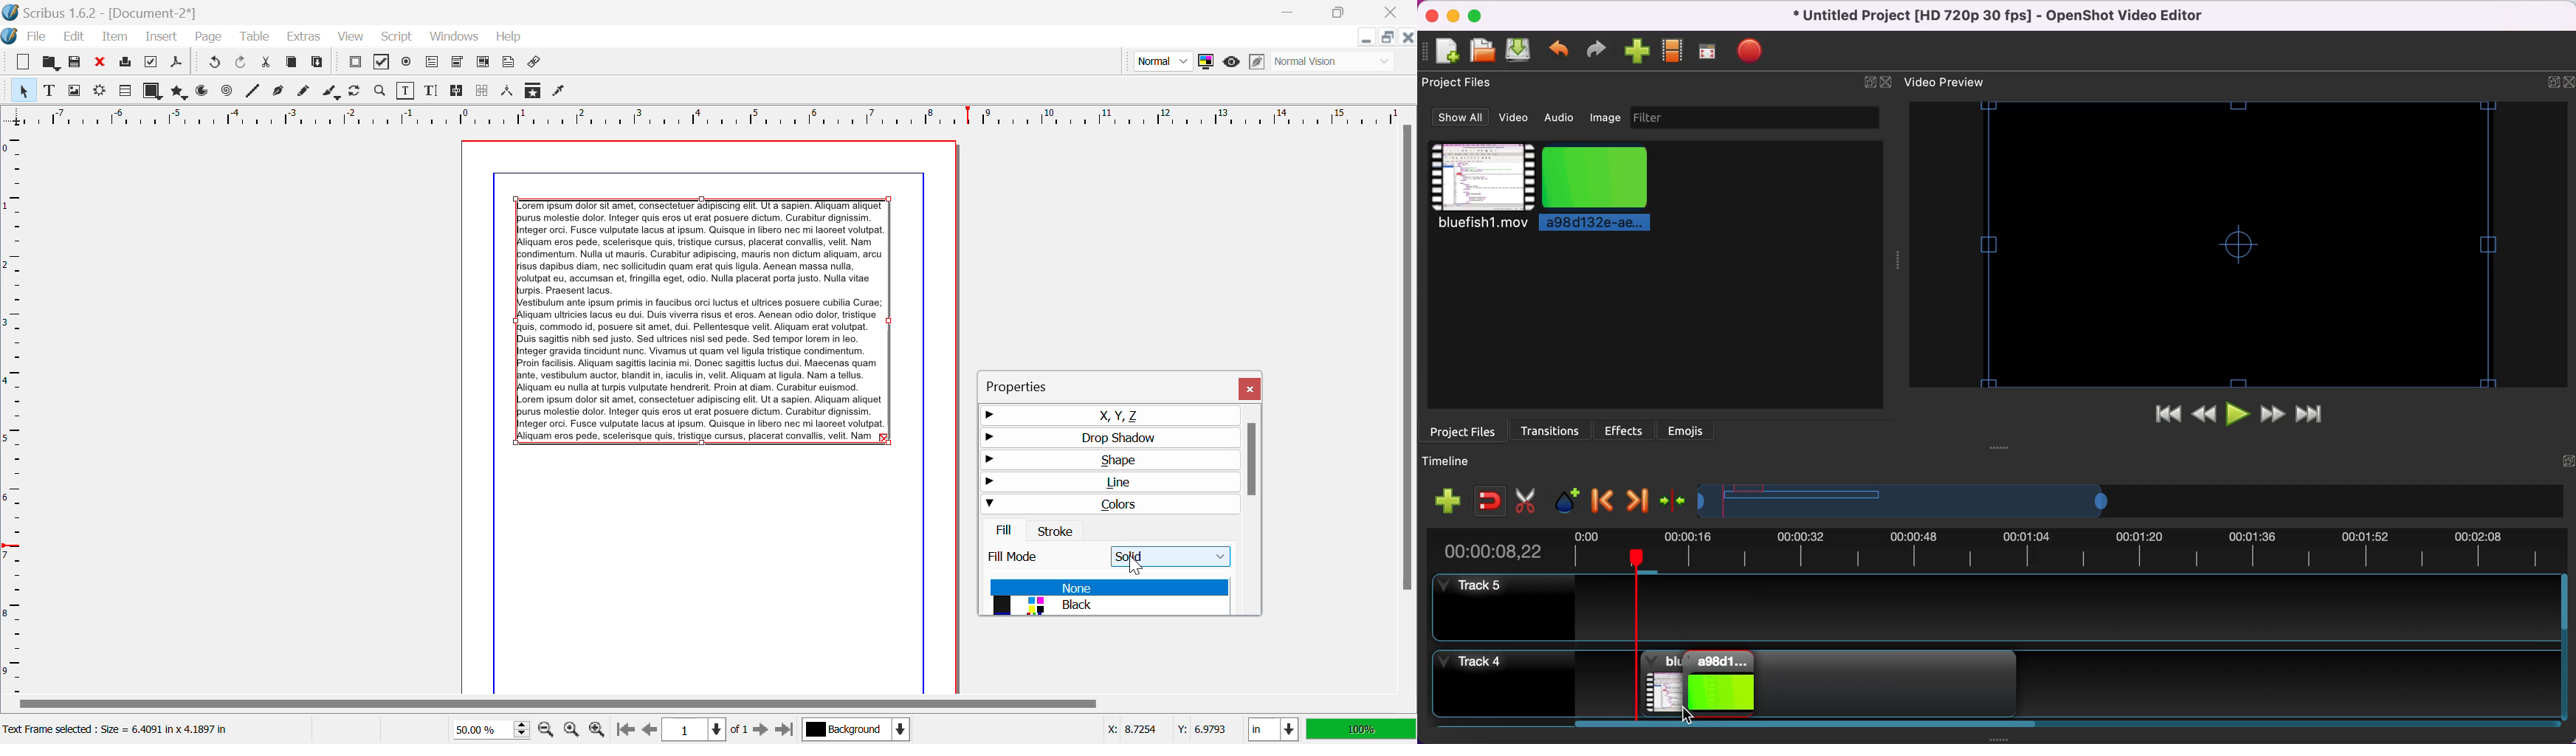 The height and width of the screenshot is (756, 2576). What do you see at coordinates (1497, 683) in the screenshot?
I see `track 4` at bounding box center [1497, 683].